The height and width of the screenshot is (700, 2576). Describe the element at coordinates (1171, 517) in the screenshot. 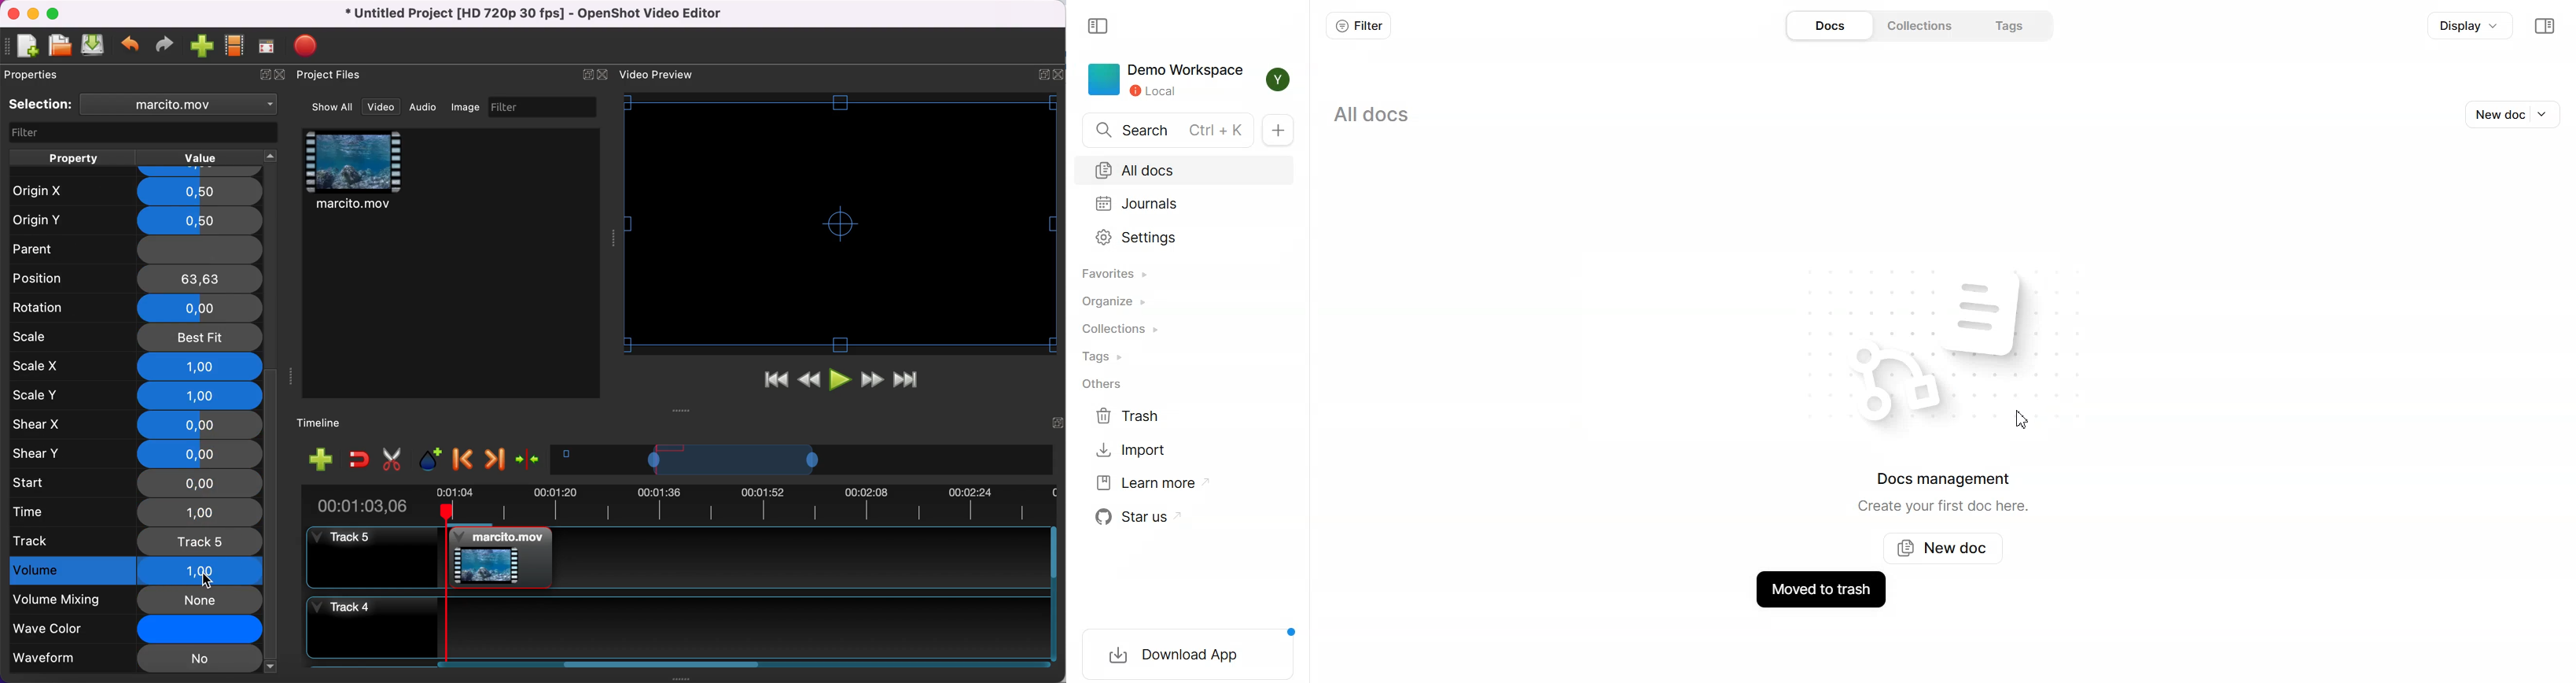

I see `Star us` at that location.